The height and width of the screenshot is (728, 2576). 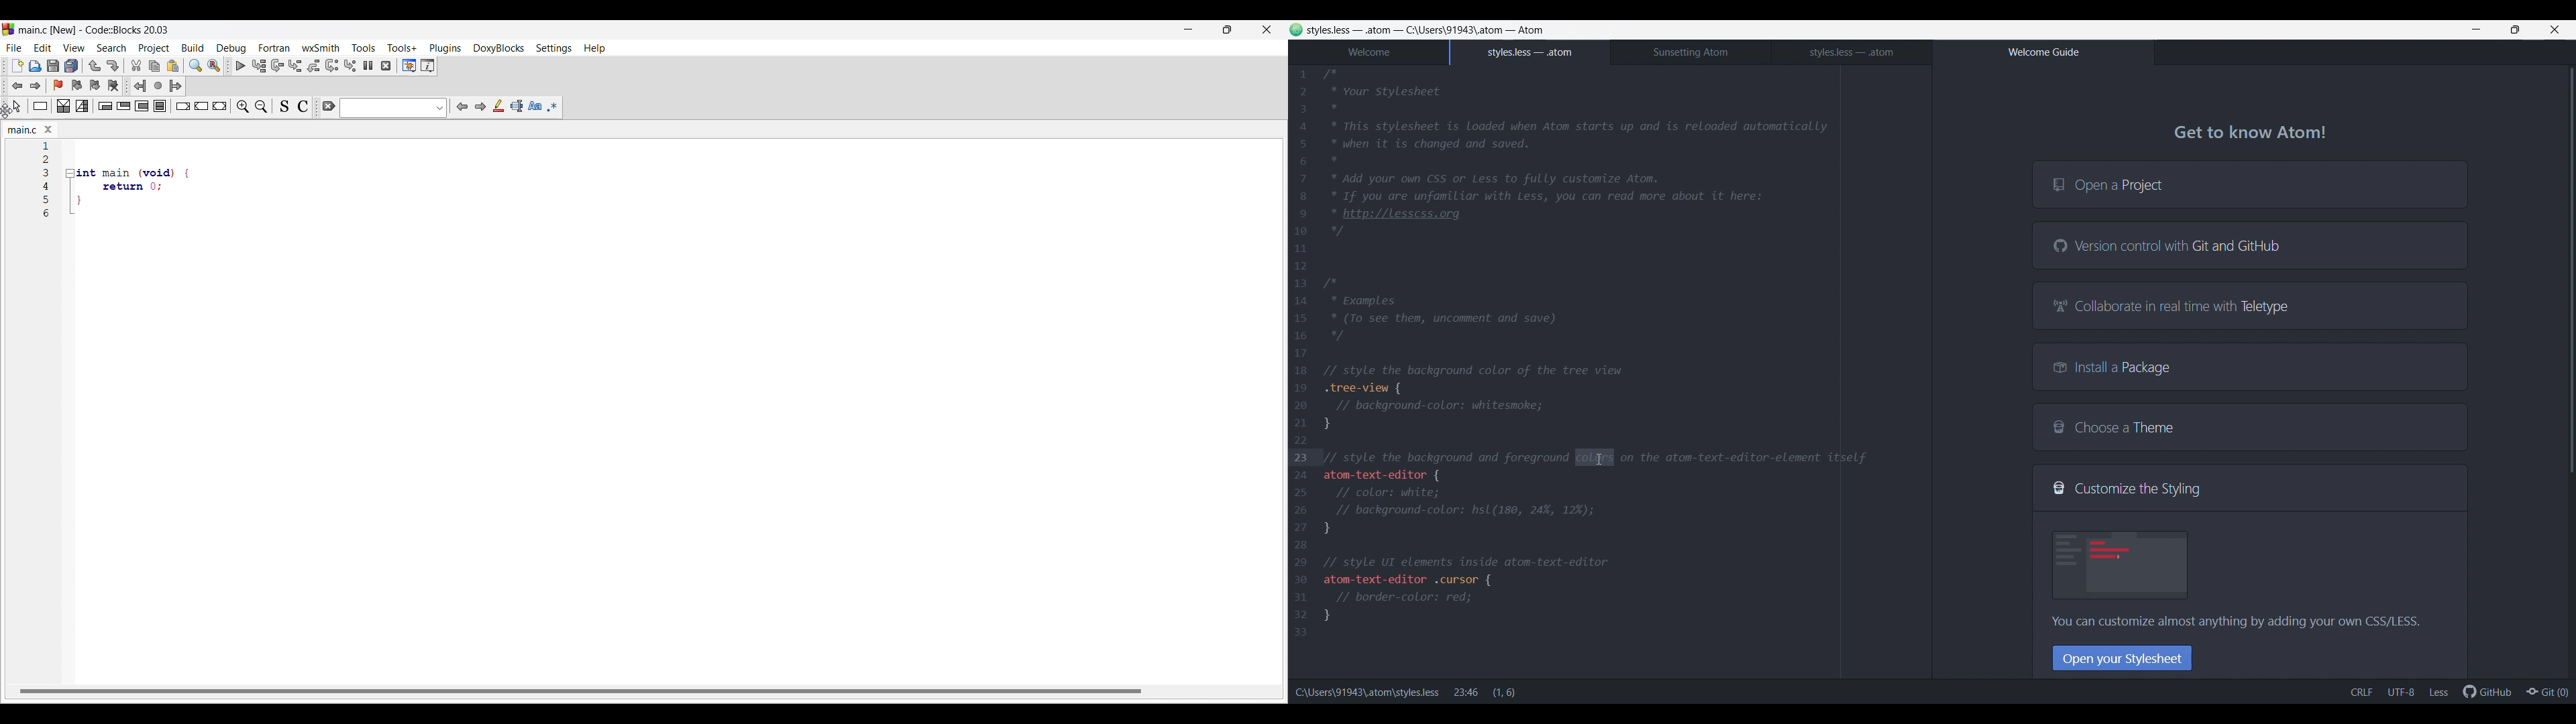 I want to click on , so click(x=115, y=204).